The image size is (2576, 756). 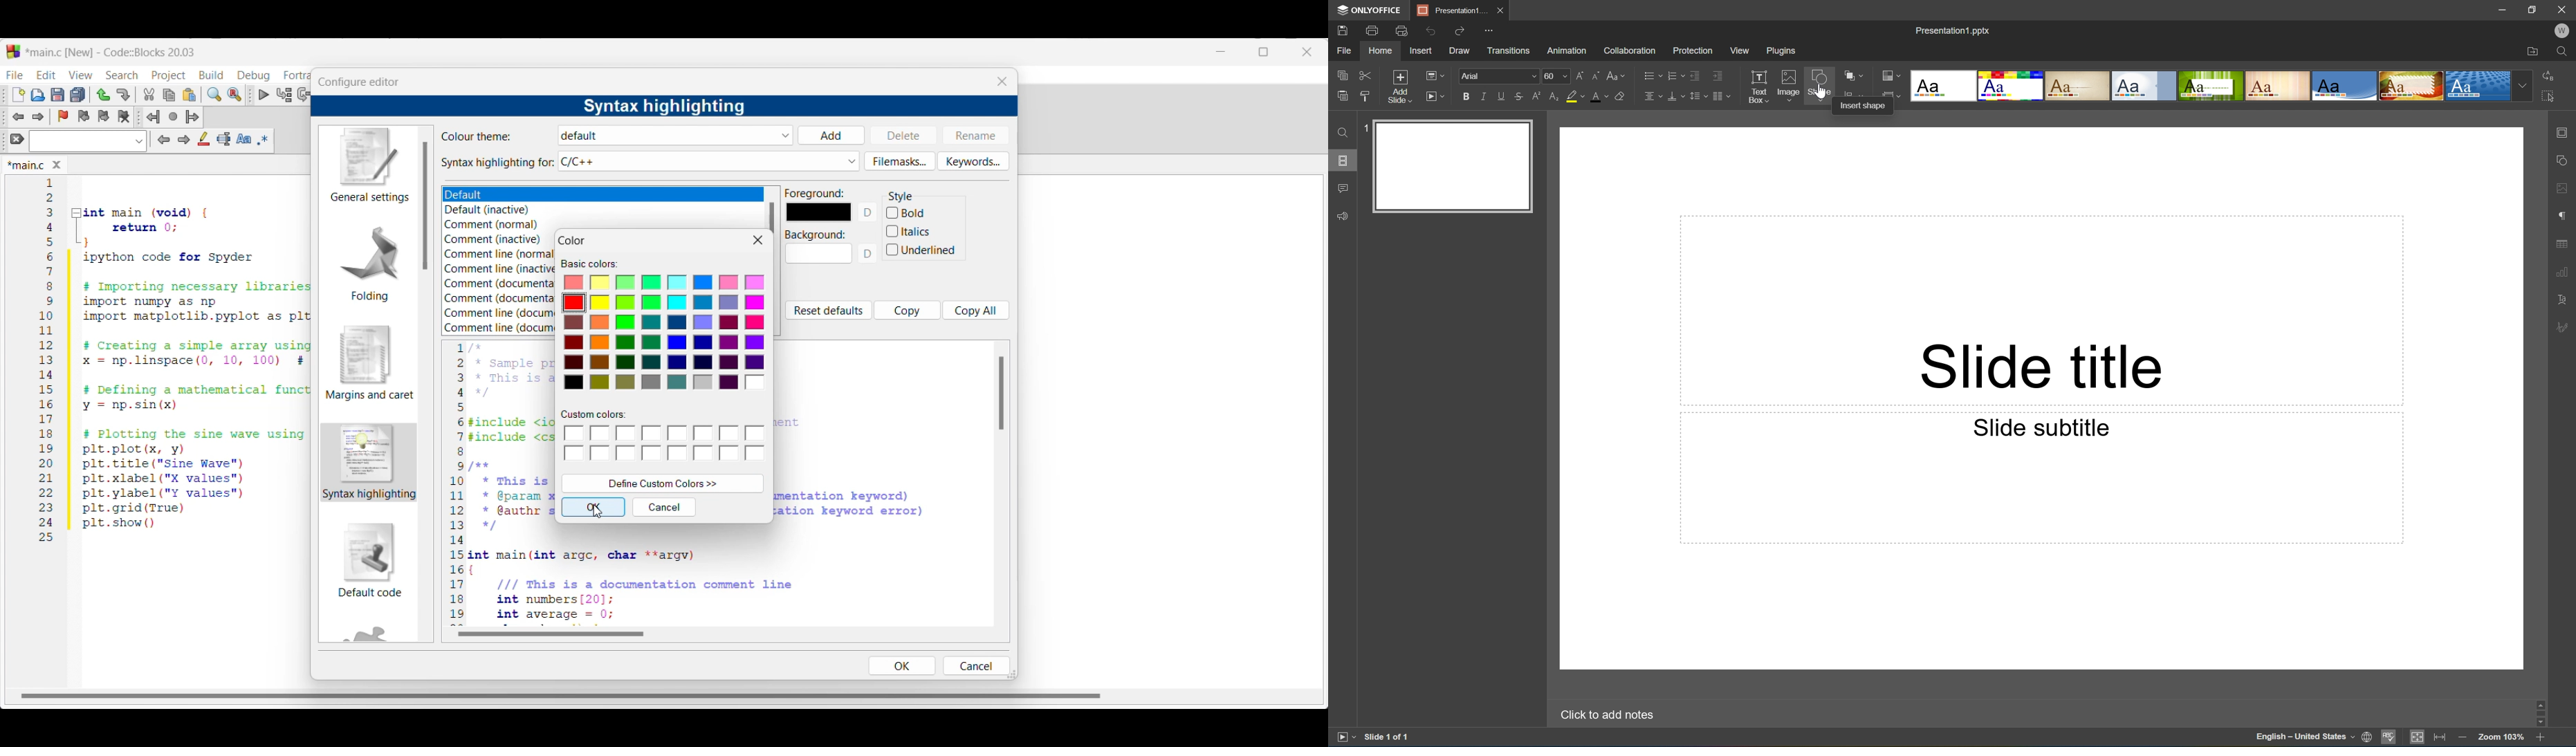 What do you see at coordinates (1362, 130) in the screenshot?
I see `1` at bounding box center [1362, 130].